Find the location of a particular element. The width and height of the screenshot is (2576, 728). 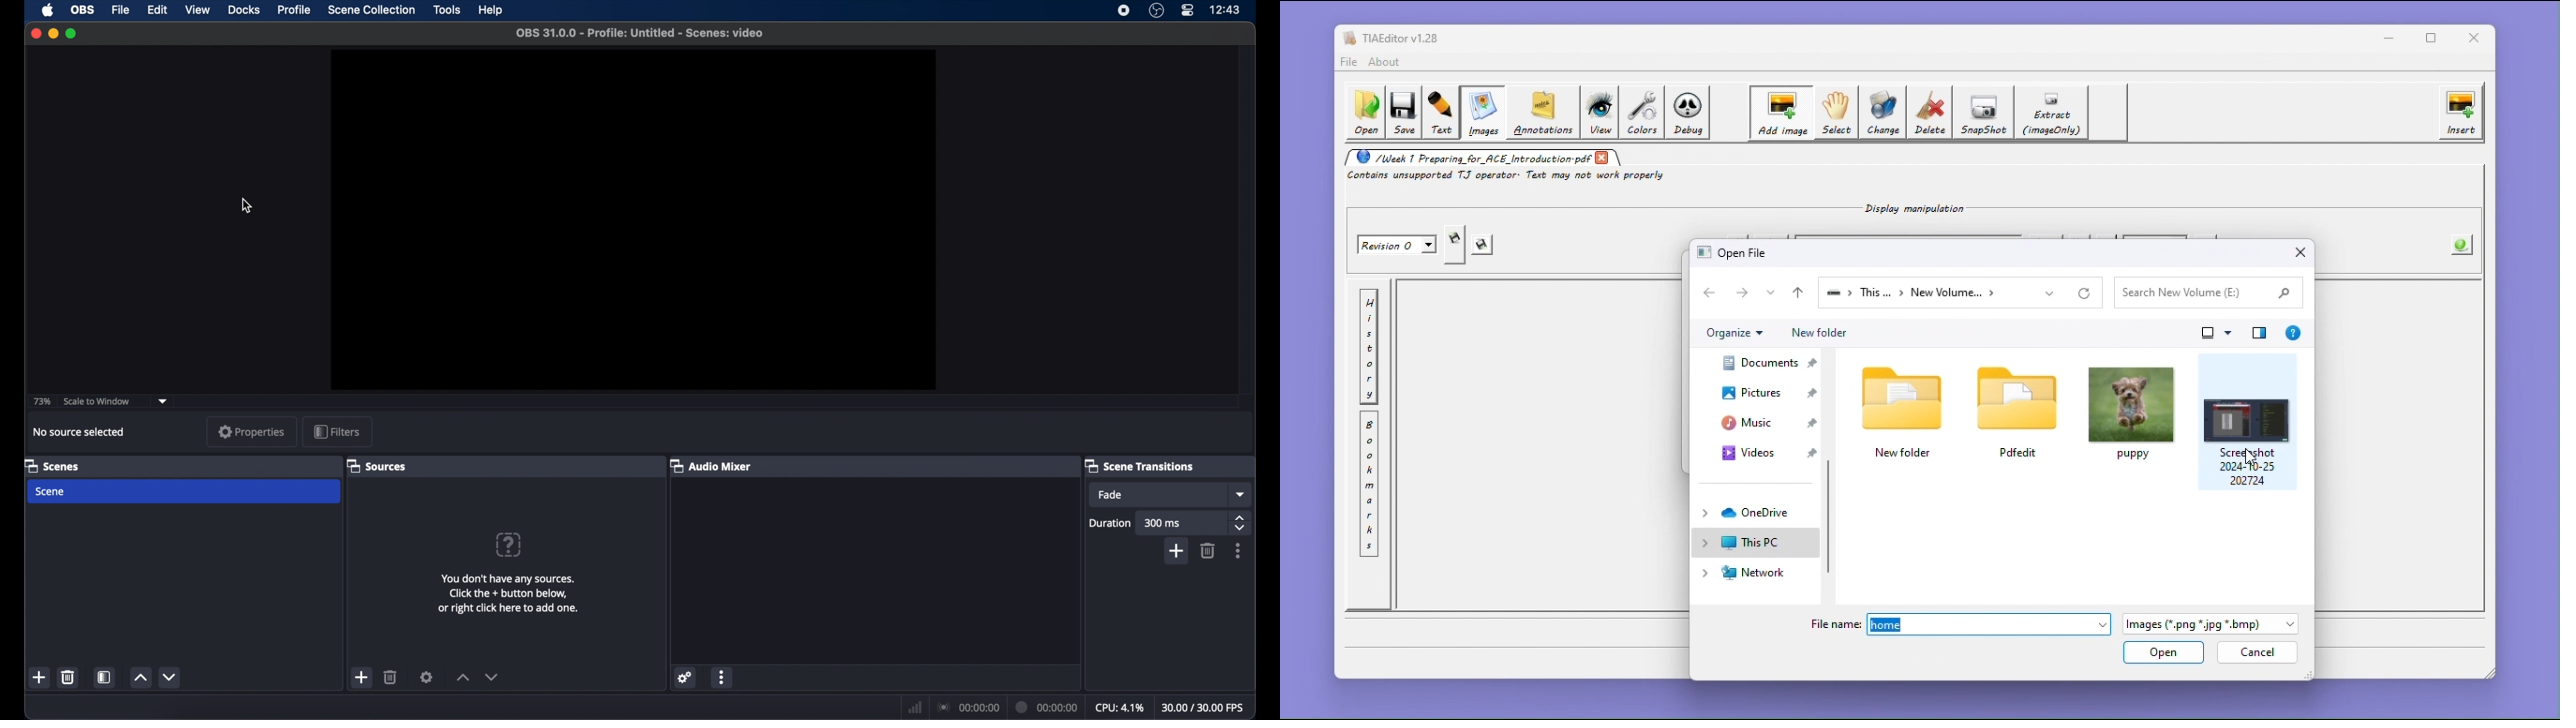

increment is located at coordinates (140, 679).